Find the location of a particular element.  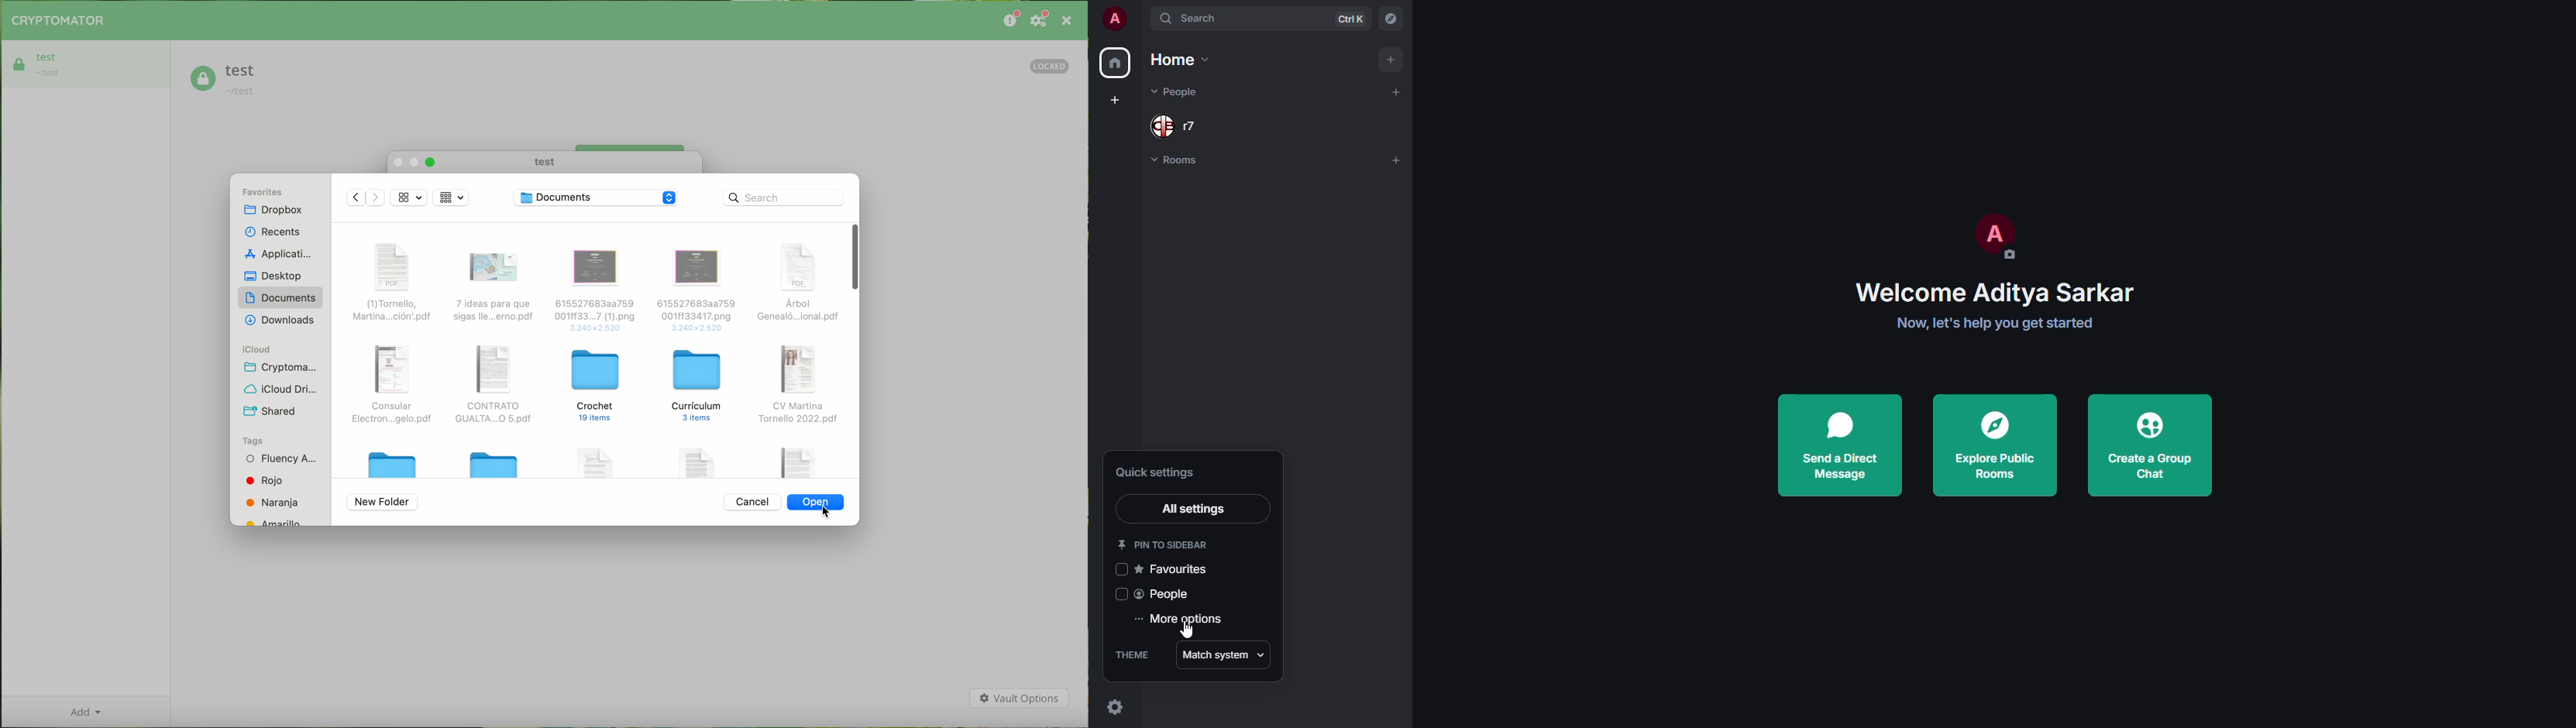

favorites is located at coordinates (1175, 568).